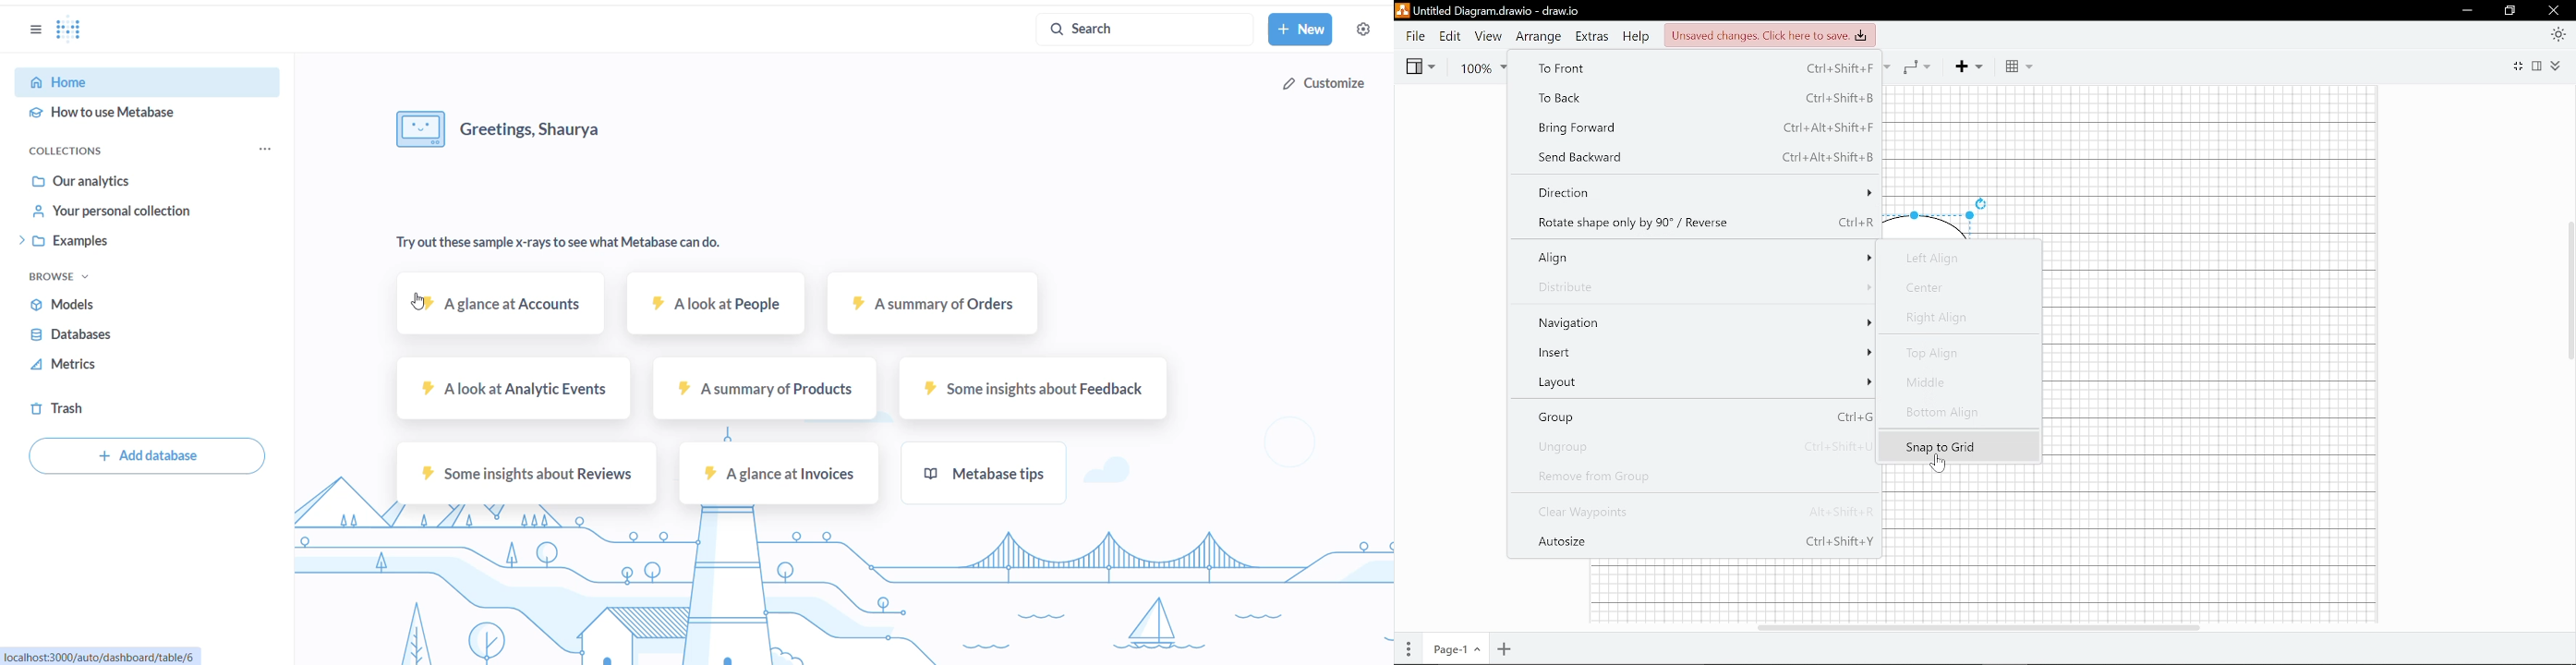  Describe the element at coordinates (1703, 293) in the screenshot. I see `distribute` at that location.